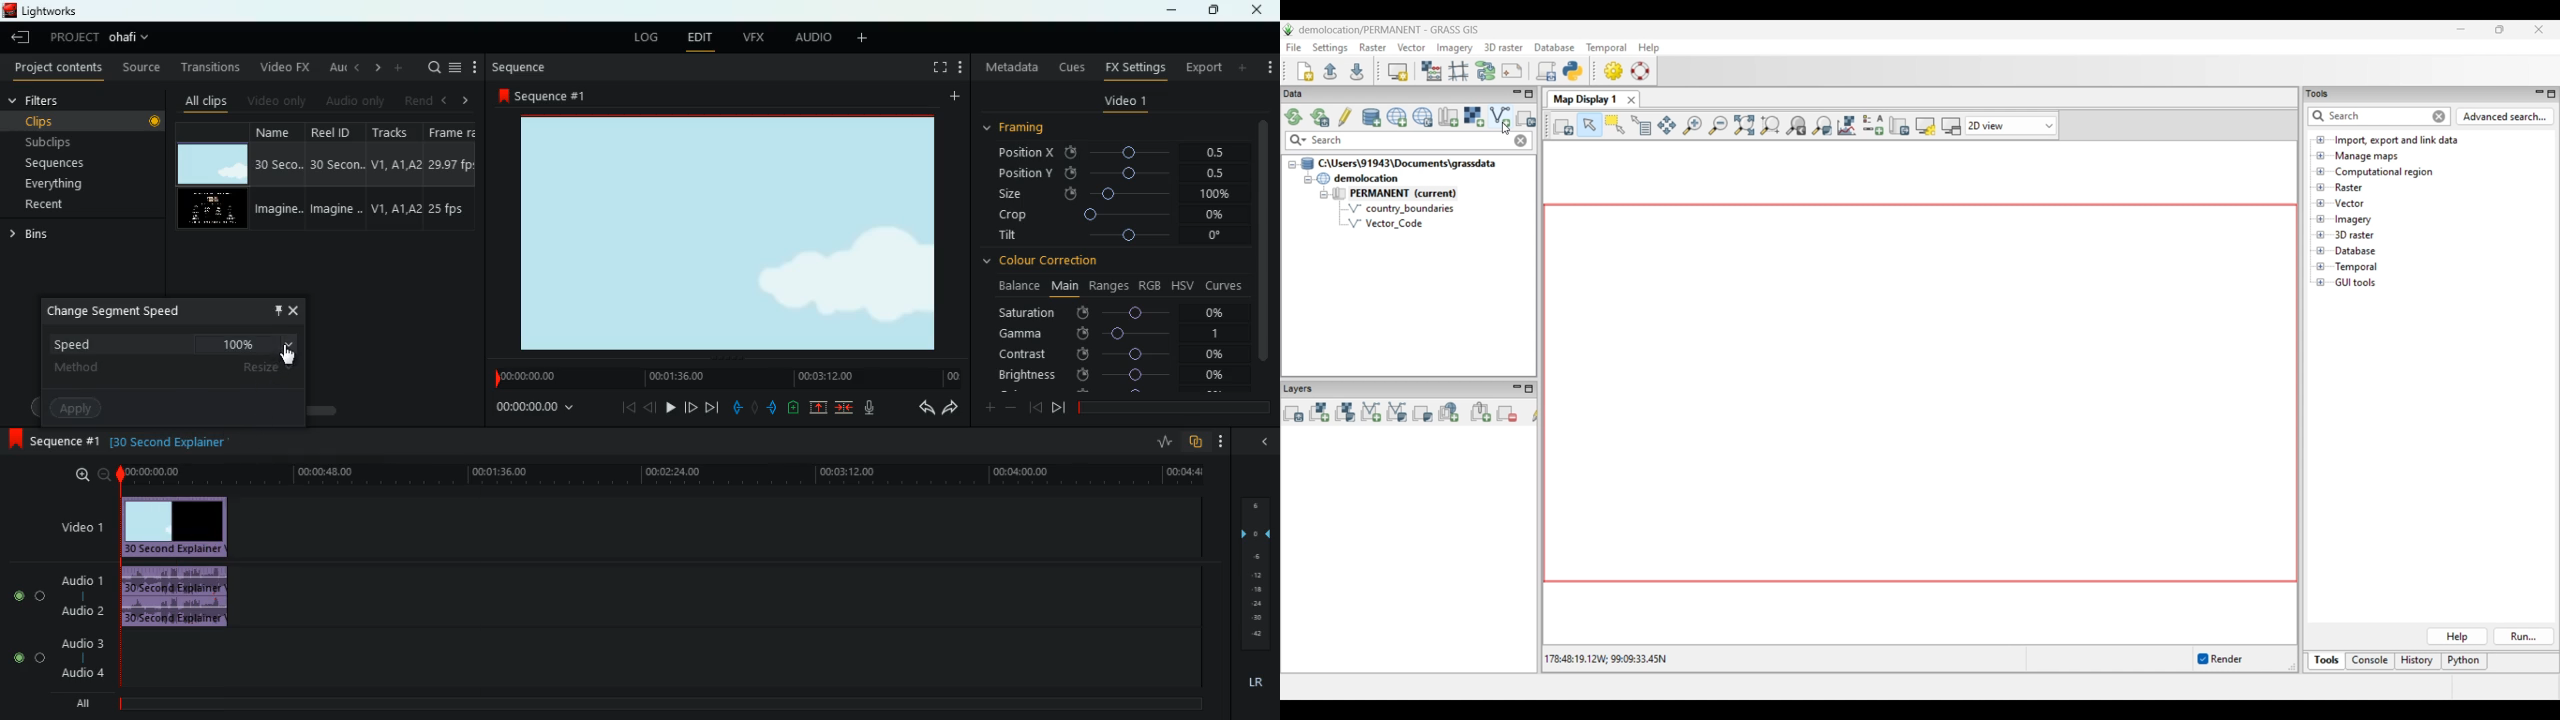  What do you see at coordinates (810, 38) in the screenshot?
I see `audio` at bounding box center [810, 38].